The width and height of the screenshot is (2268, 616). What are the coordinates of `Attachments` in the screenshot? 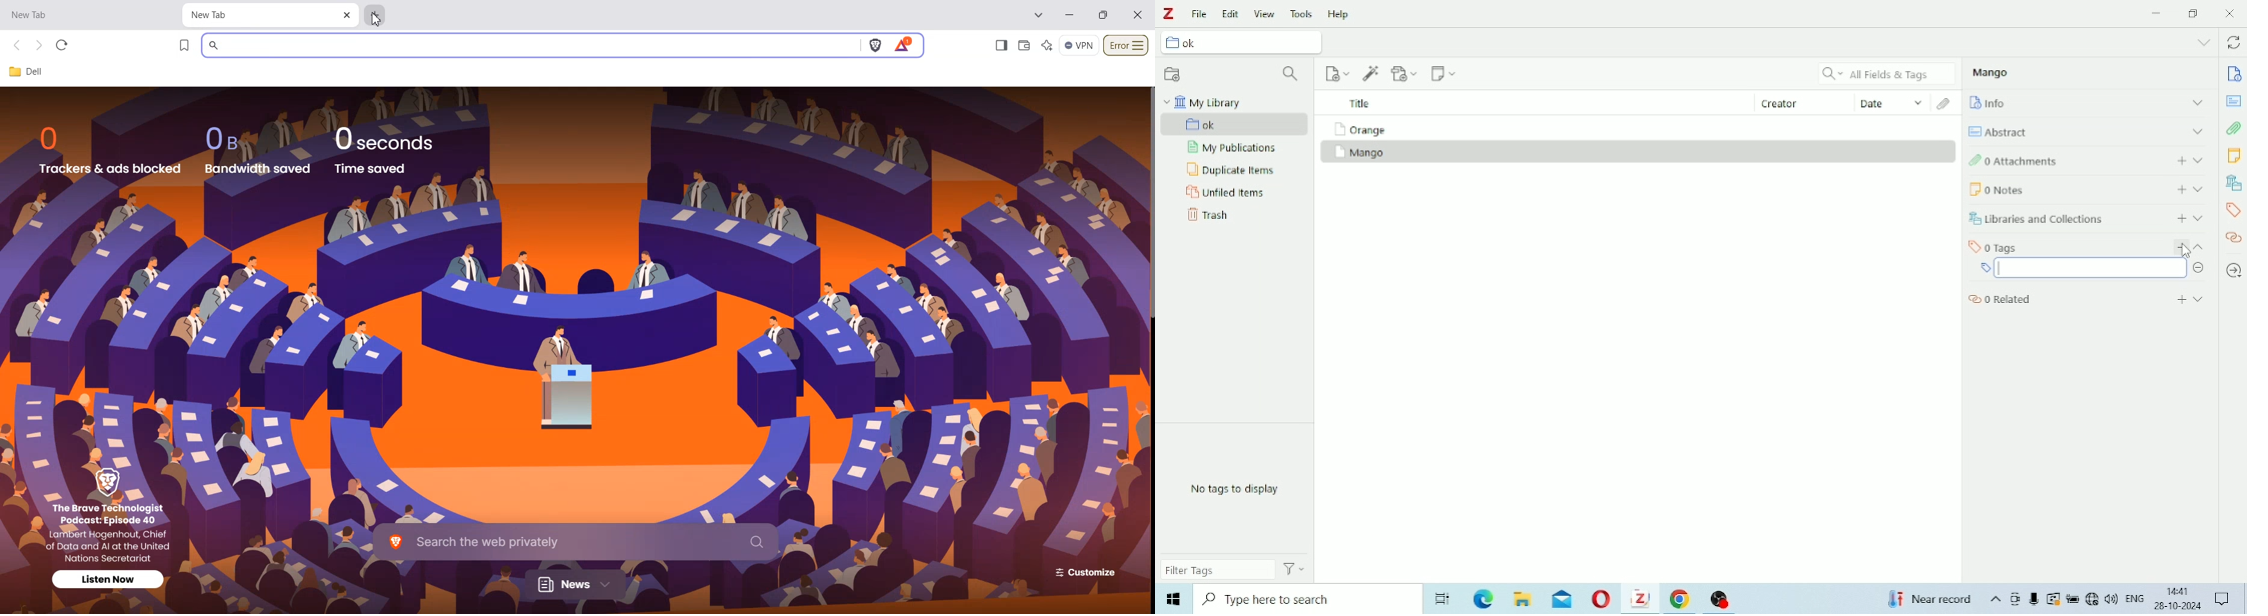 It's located at (1945, 104).